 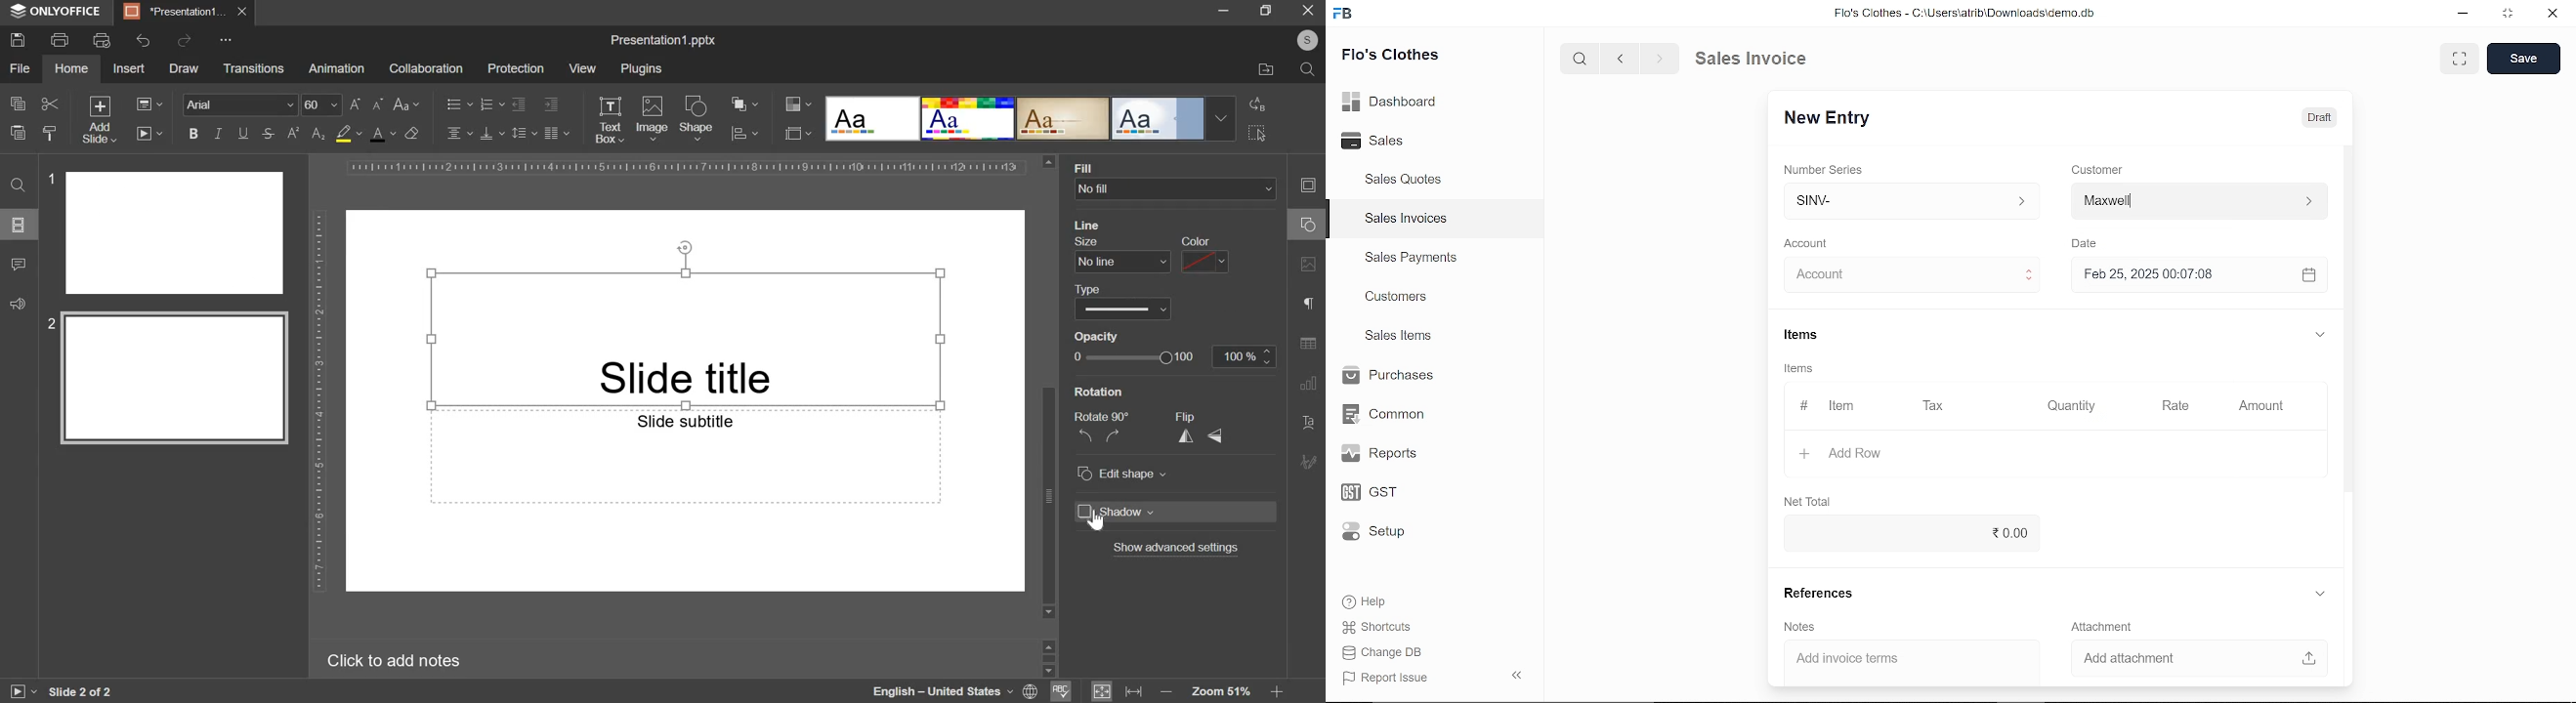 What do you see at coordinates (2308, 275) in the screenshot?
I see `open calender` at bounding box center [2308, 275].